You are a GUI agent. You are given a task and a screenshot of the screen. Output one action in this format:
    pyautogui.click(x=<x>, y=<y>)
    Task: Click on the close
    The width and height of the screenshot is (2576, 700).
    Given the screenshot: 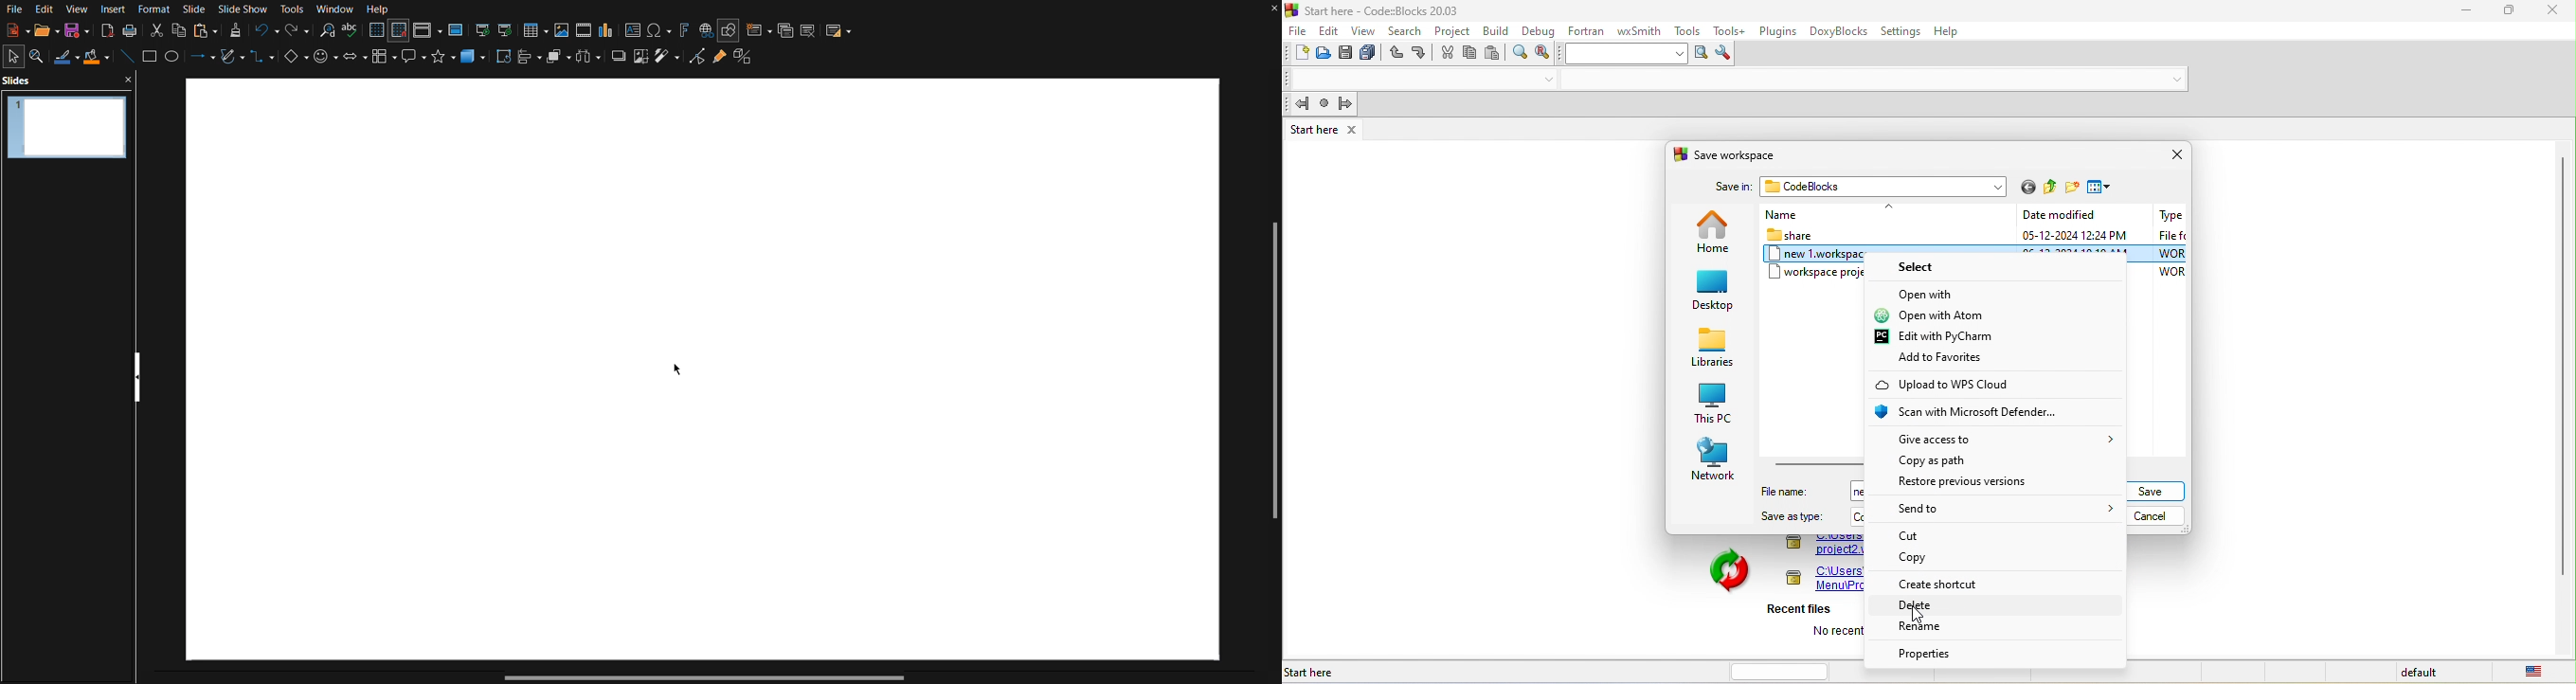 What is the action you would take?
    pyautogui.click(x=2171, y=154)
    